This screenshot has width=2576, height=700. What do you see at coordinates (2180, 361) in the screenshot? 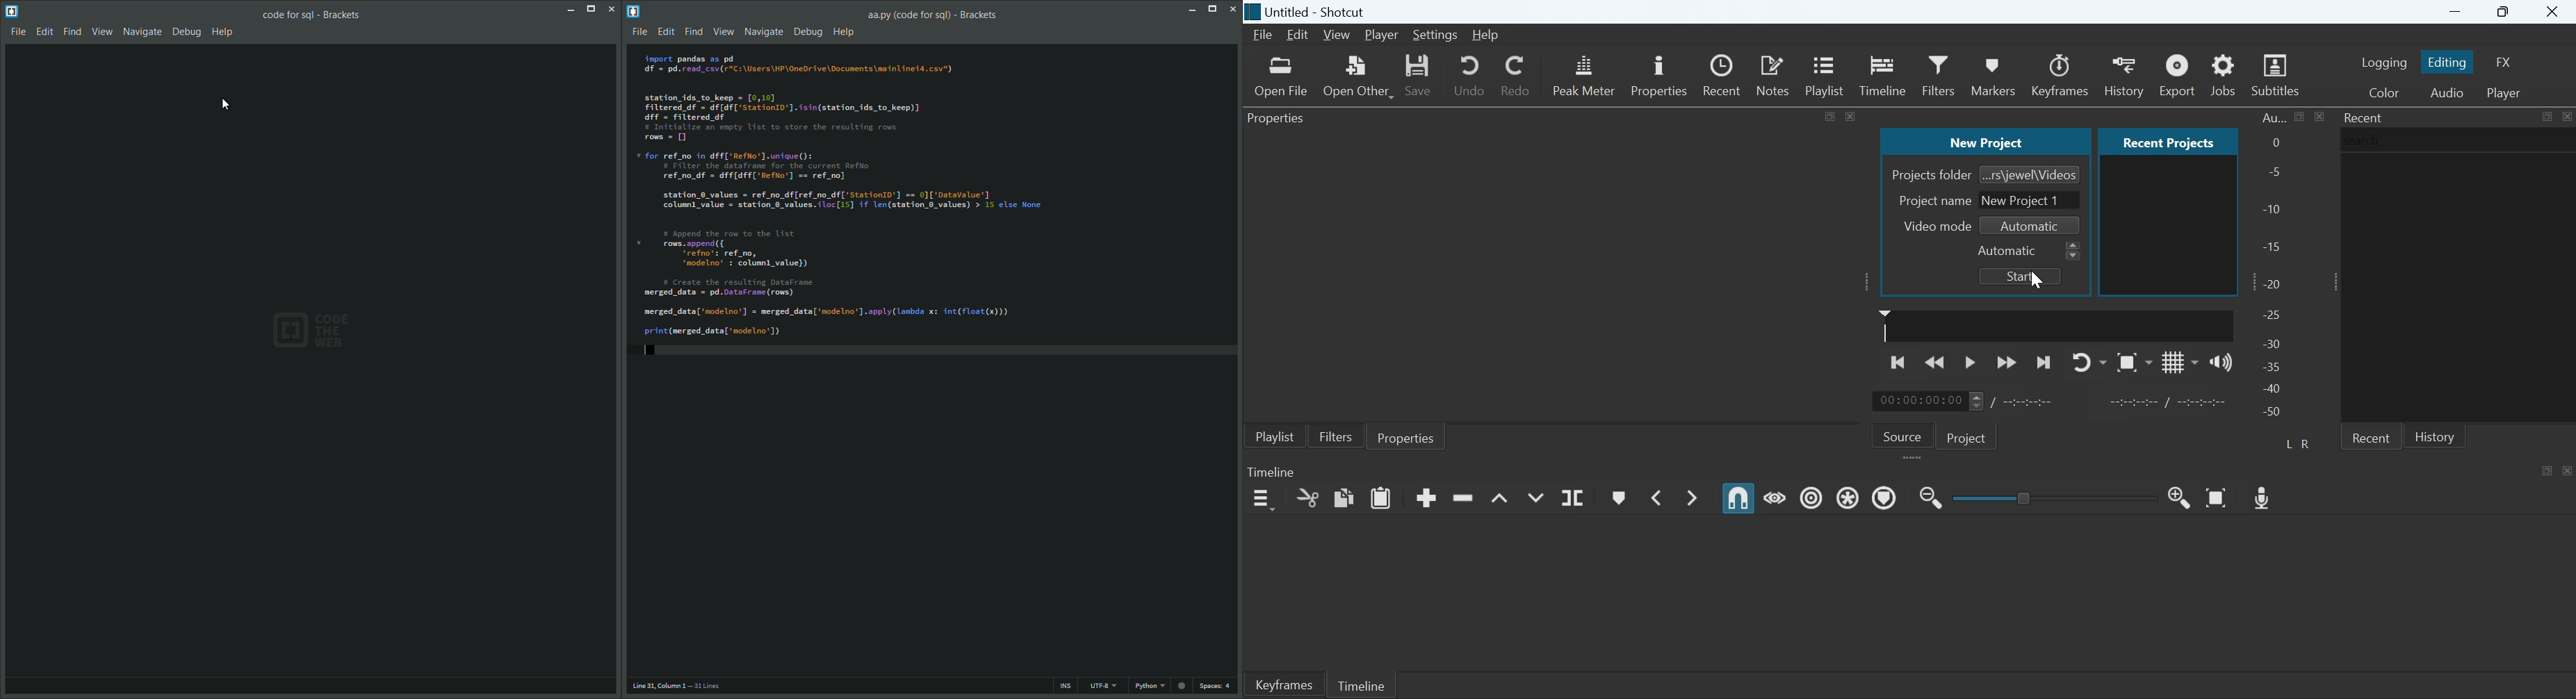
I see `Toggle grid display on the player` at bounding box center [2180, 361].